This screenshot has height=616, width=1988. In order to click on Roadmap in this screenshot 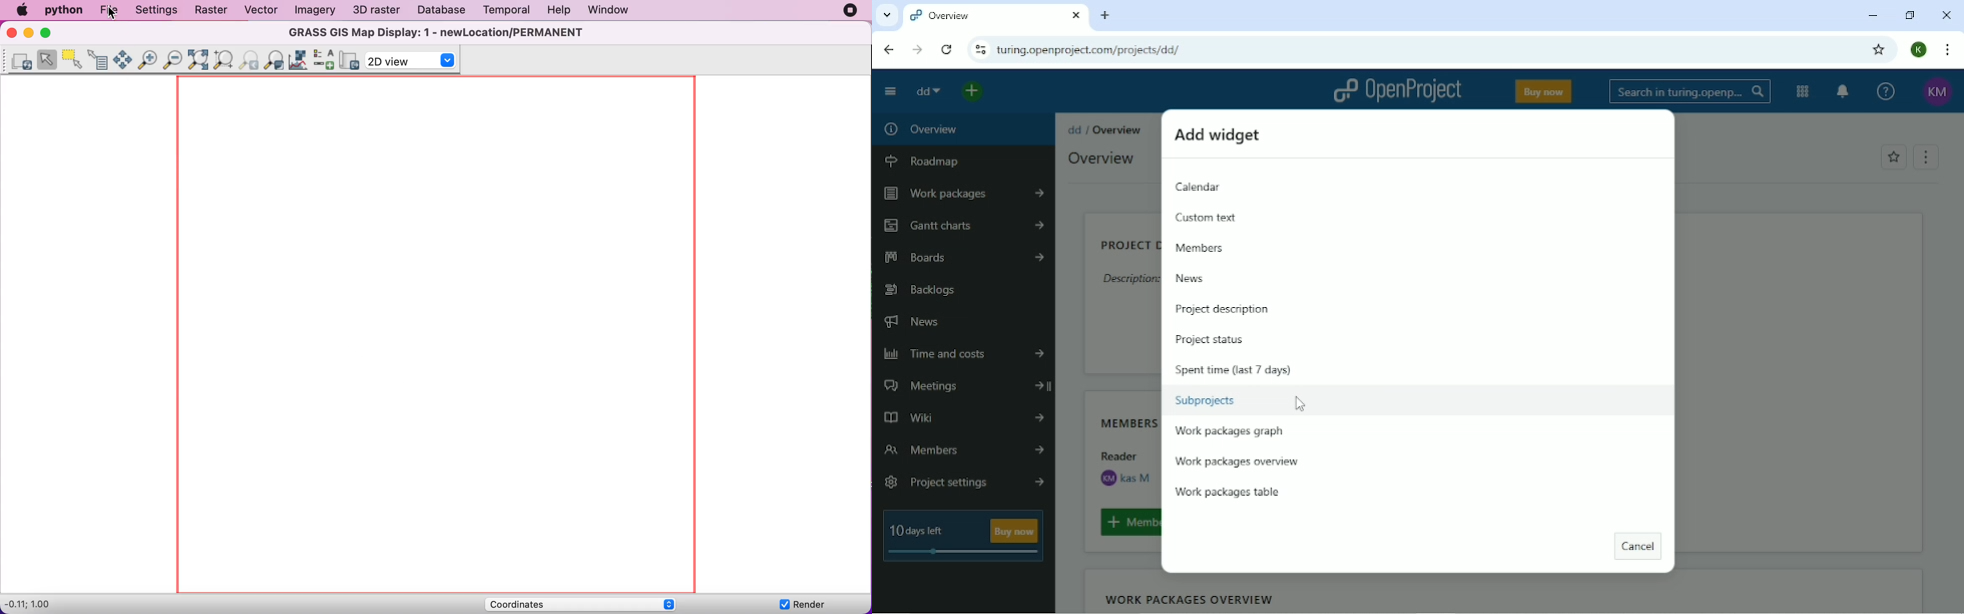, I will do `click(927, 159)`.